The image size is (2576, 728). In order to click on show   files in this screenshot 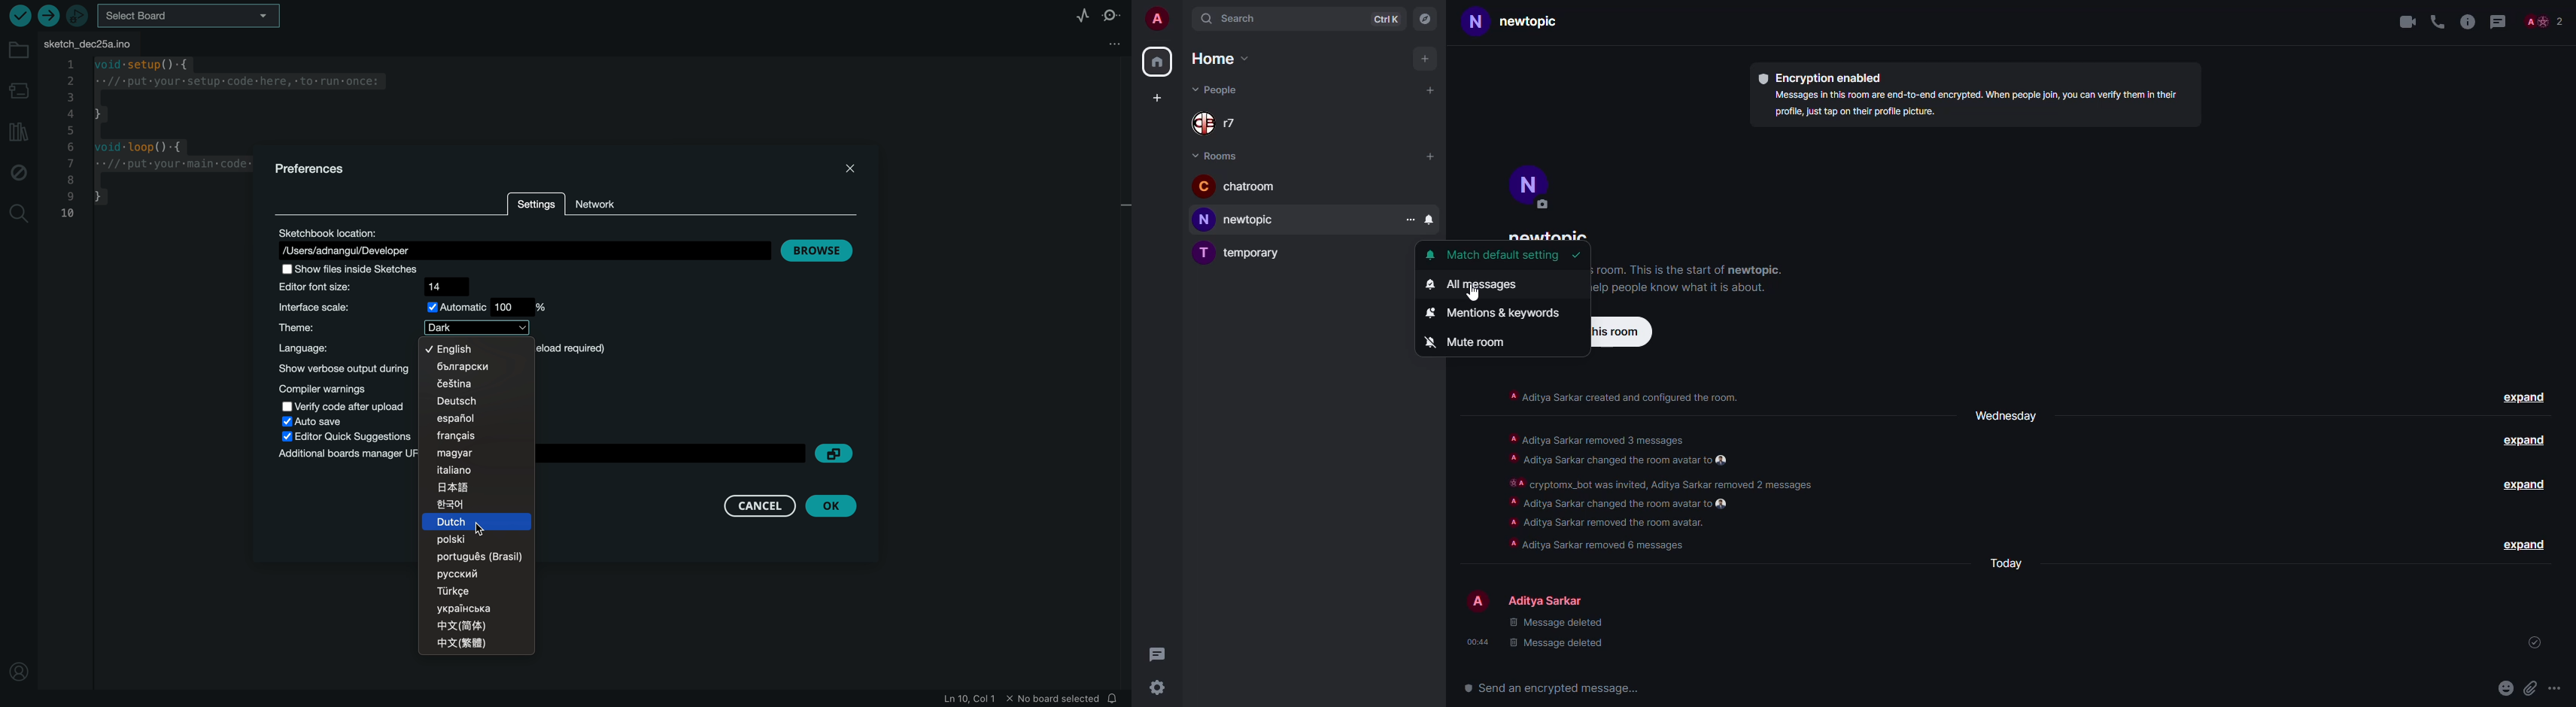, I will do `click(358, 269)`.